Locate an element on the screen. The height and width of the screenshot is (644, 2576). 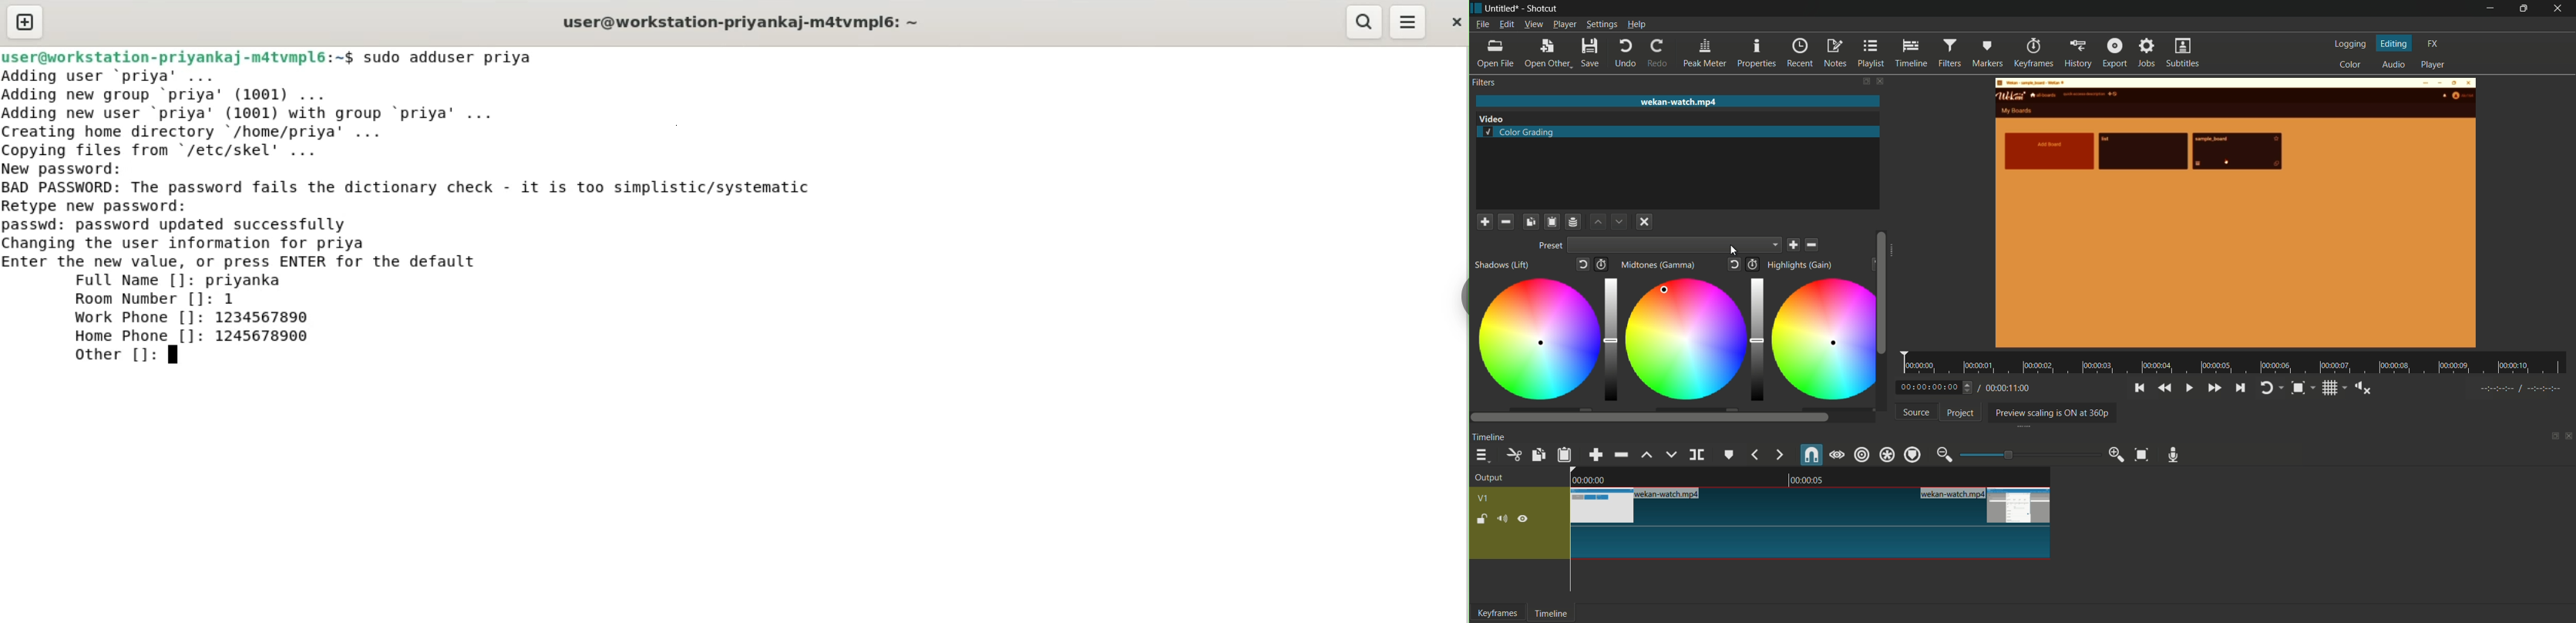
scroll bar is located at coordinates (1894, 254).